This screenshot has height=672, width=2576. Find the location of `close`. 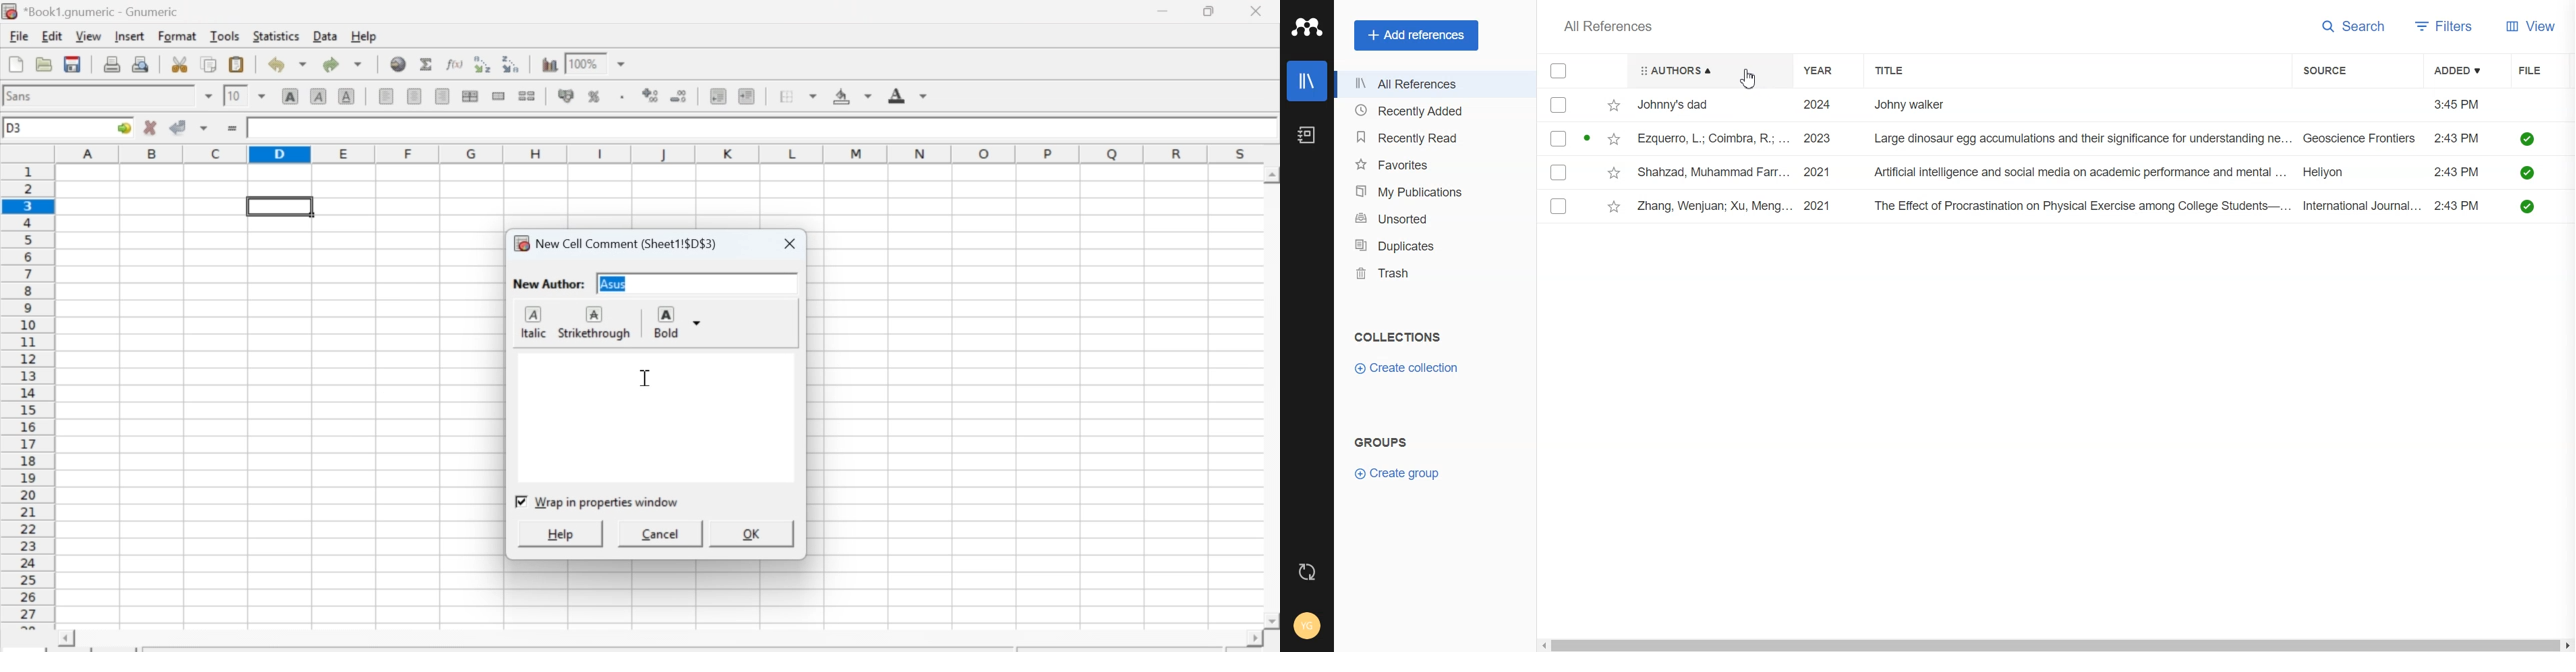

close is located at coordinates (789, 241).